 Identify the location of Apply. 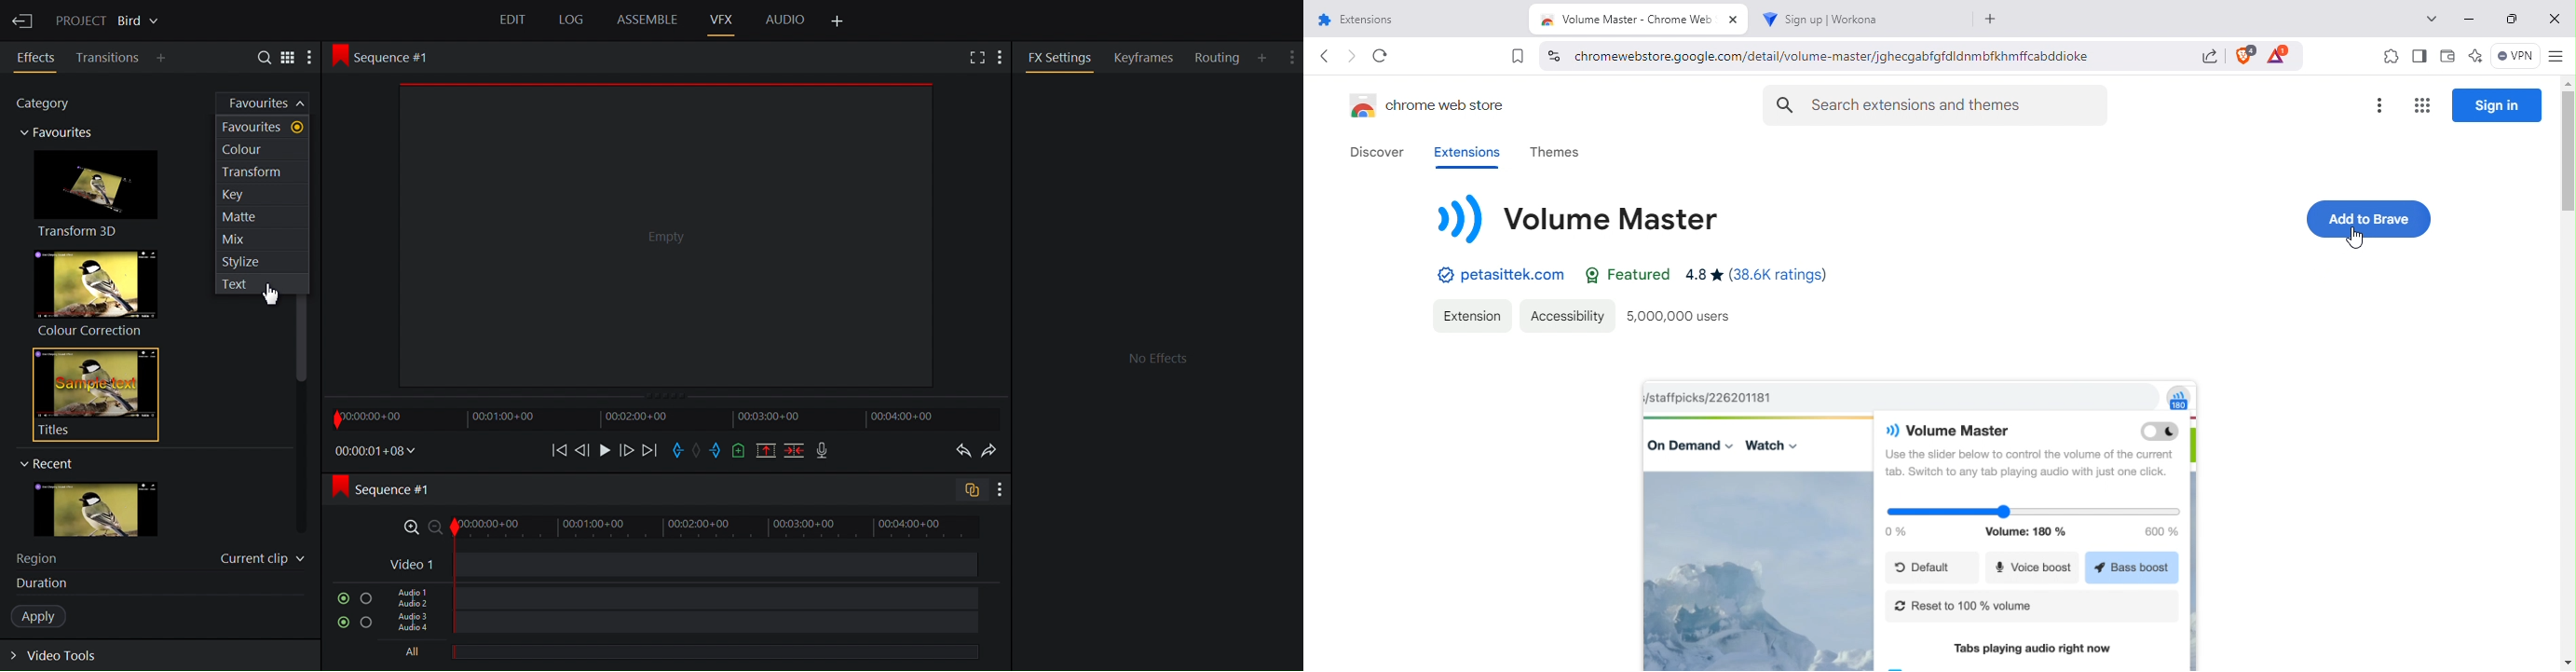
(45, 617).